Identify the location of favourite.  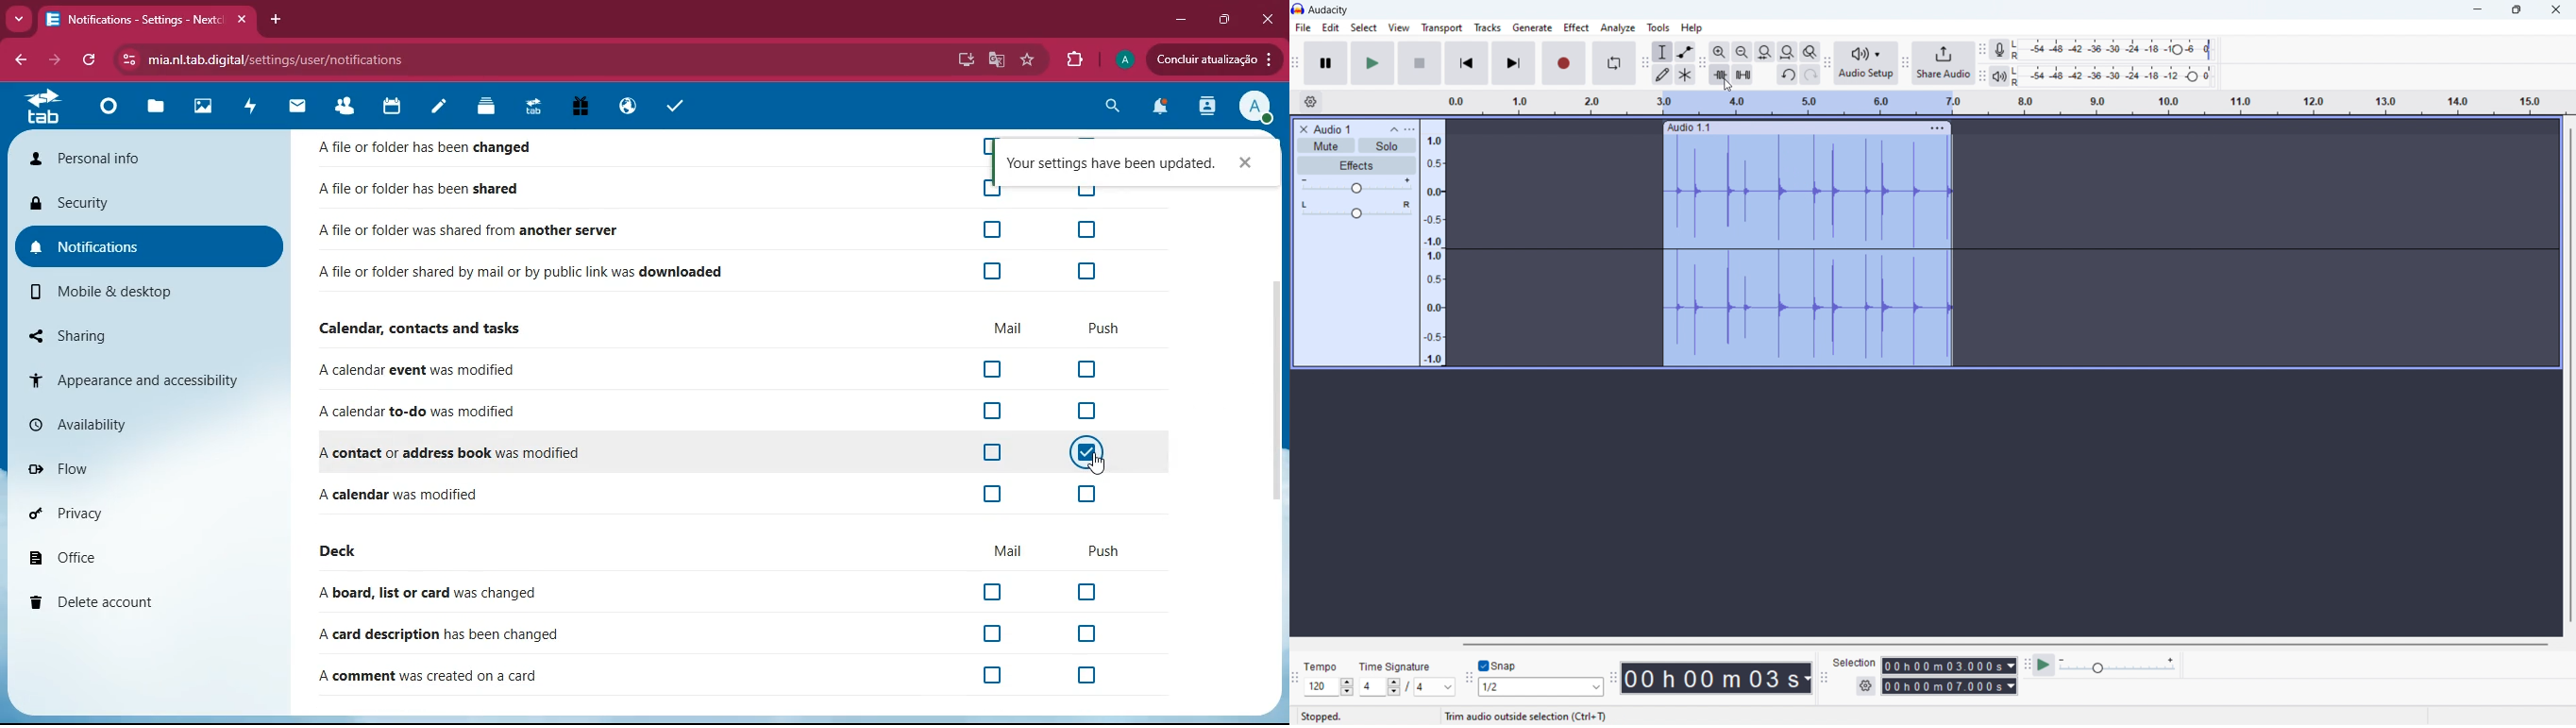
(1027, 59).